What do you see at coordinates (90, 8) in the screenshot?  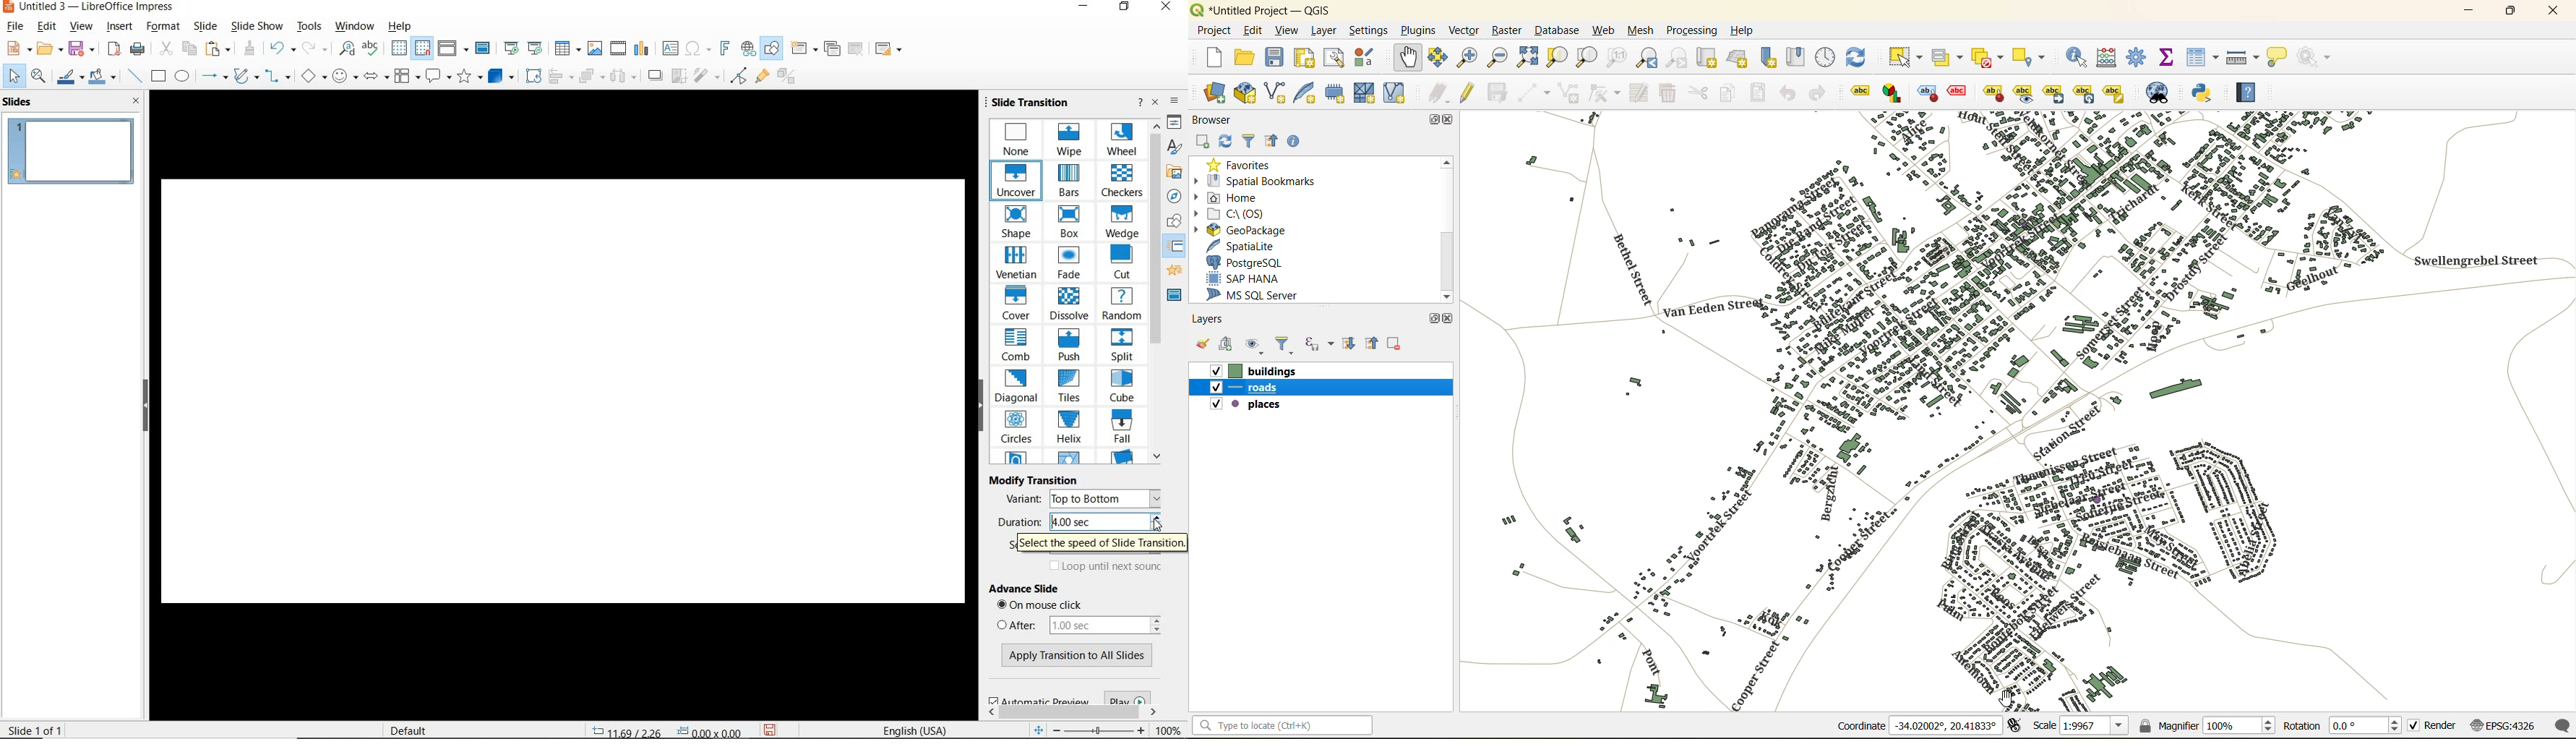 I see `FILE NAME` at bounding box center [90, 8].